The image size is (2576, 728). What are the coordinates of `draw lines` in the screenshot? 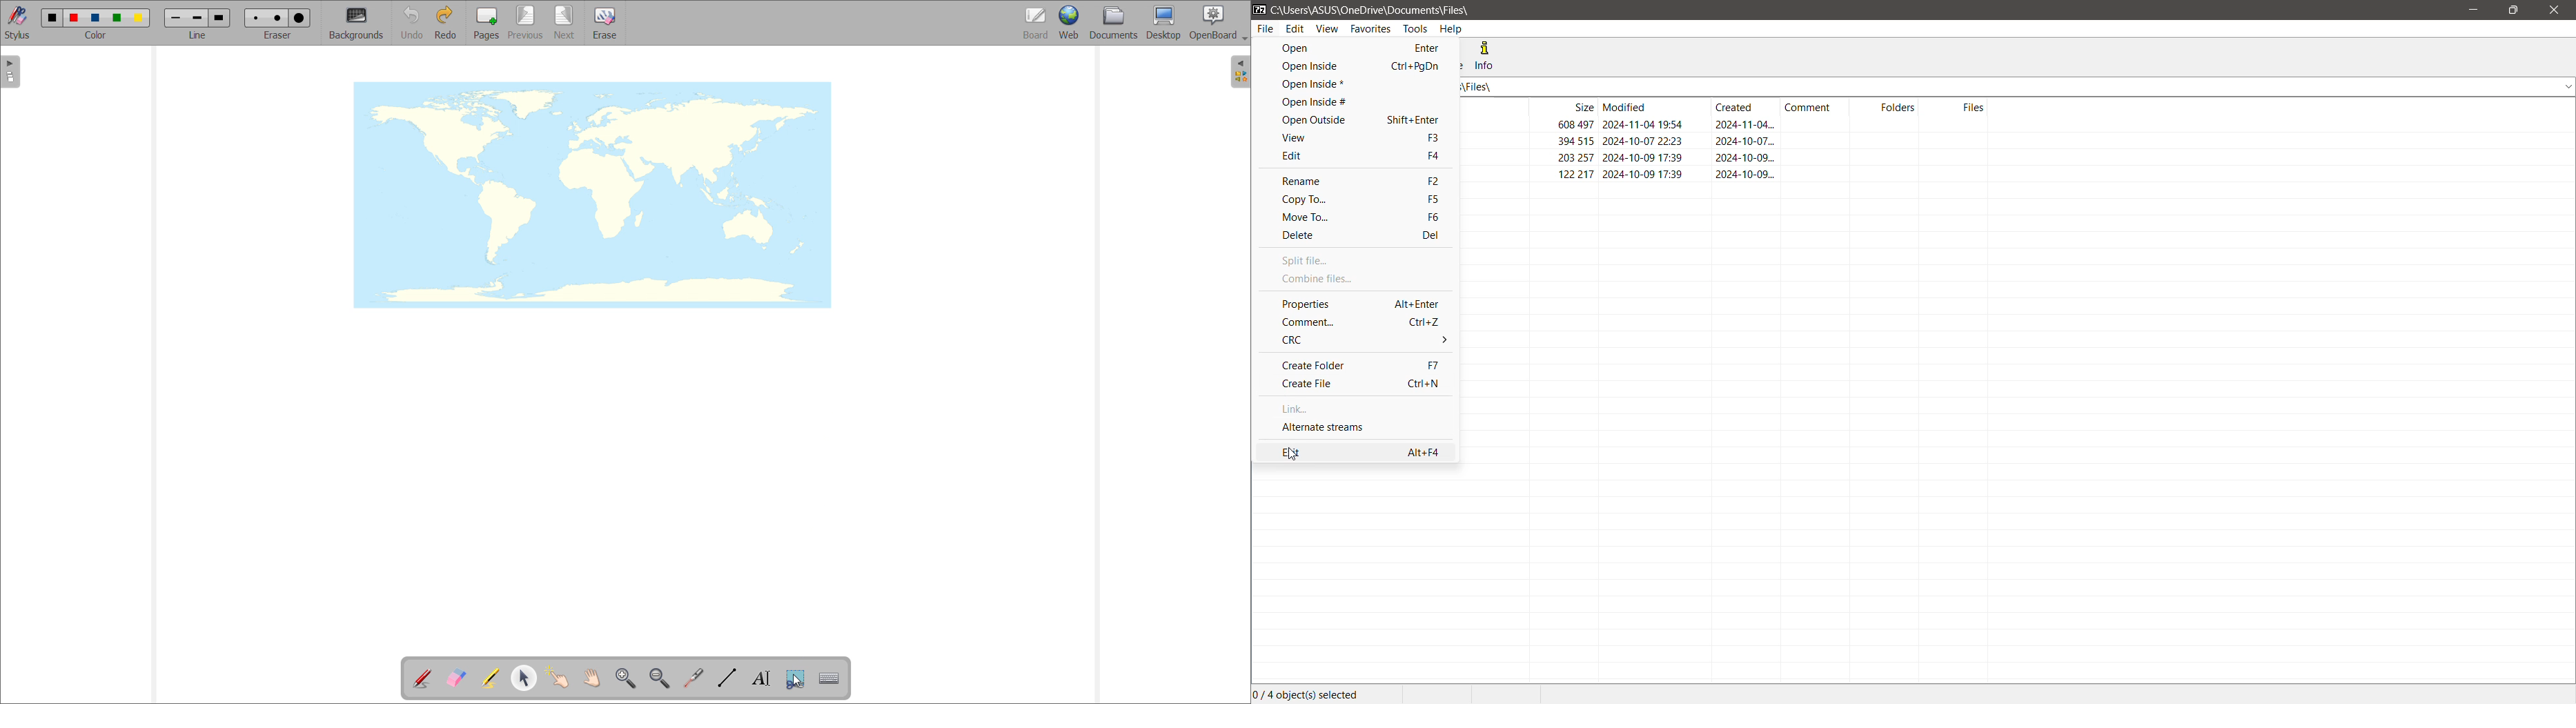 It's located at (727, 678).